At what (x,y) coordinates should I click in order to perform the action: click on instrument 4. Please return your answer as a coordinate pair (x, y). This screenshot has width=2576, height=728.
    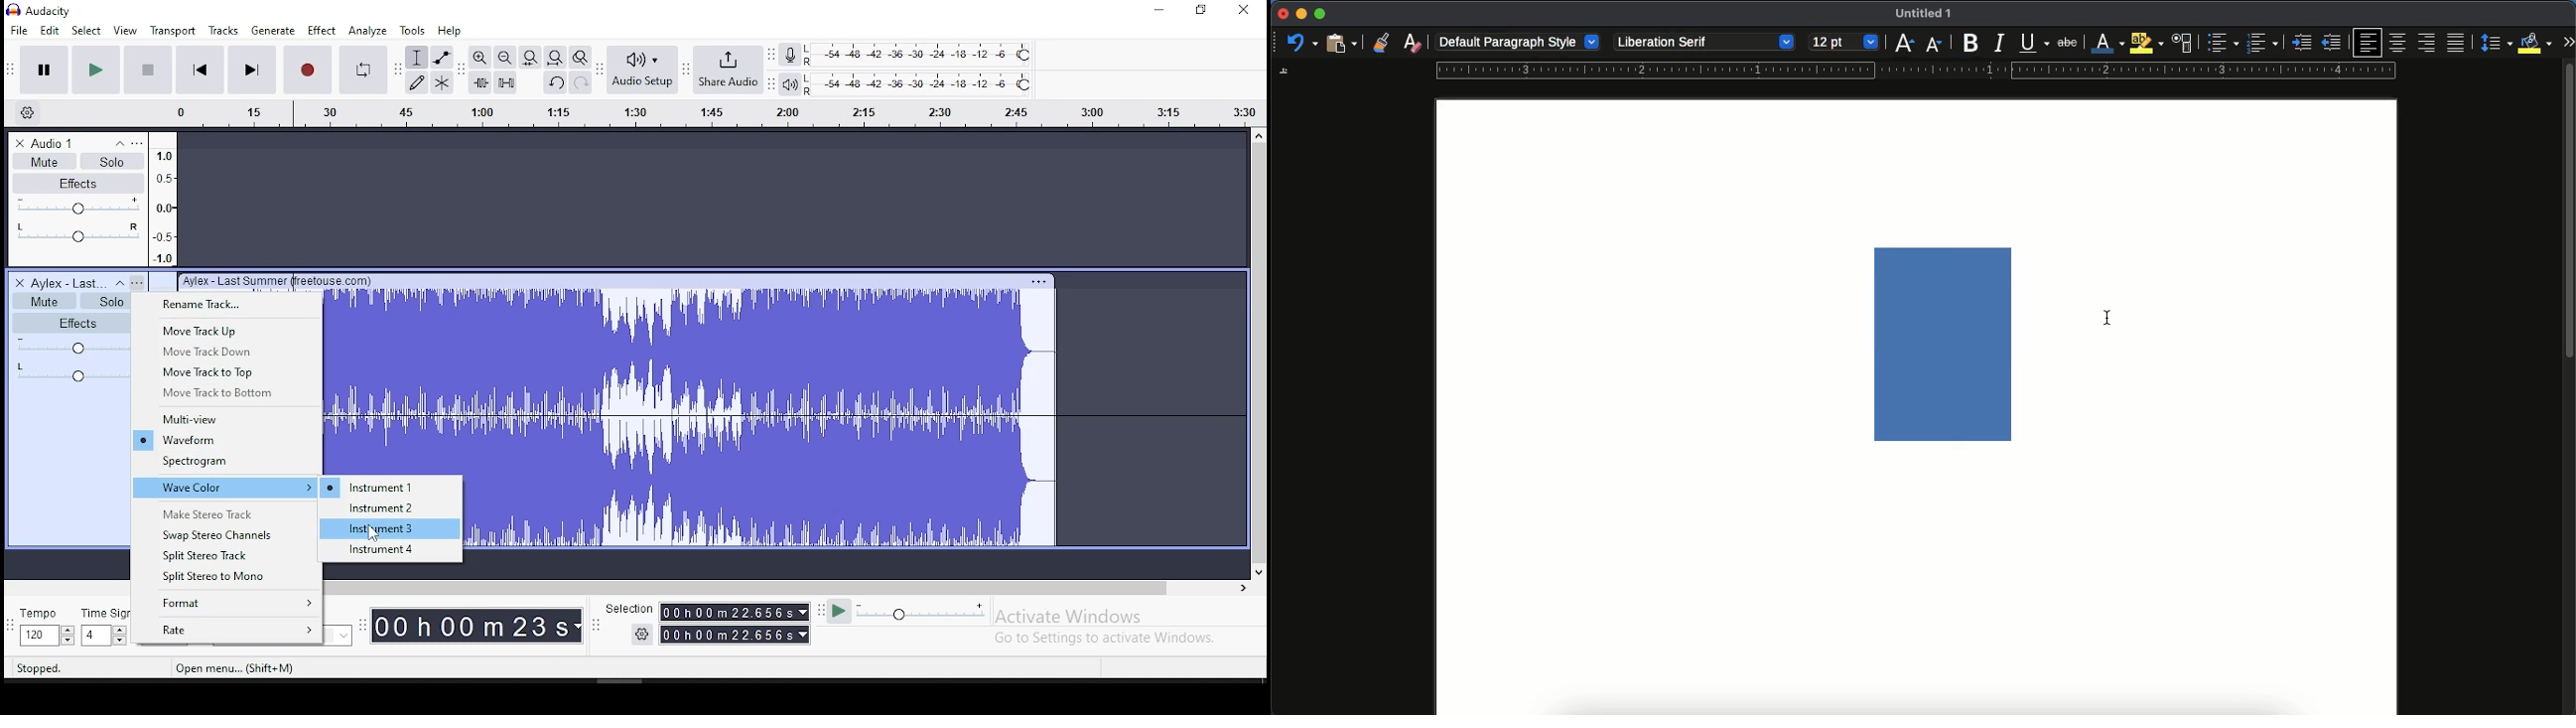
    Looking at the image, I should click on (391, 551).